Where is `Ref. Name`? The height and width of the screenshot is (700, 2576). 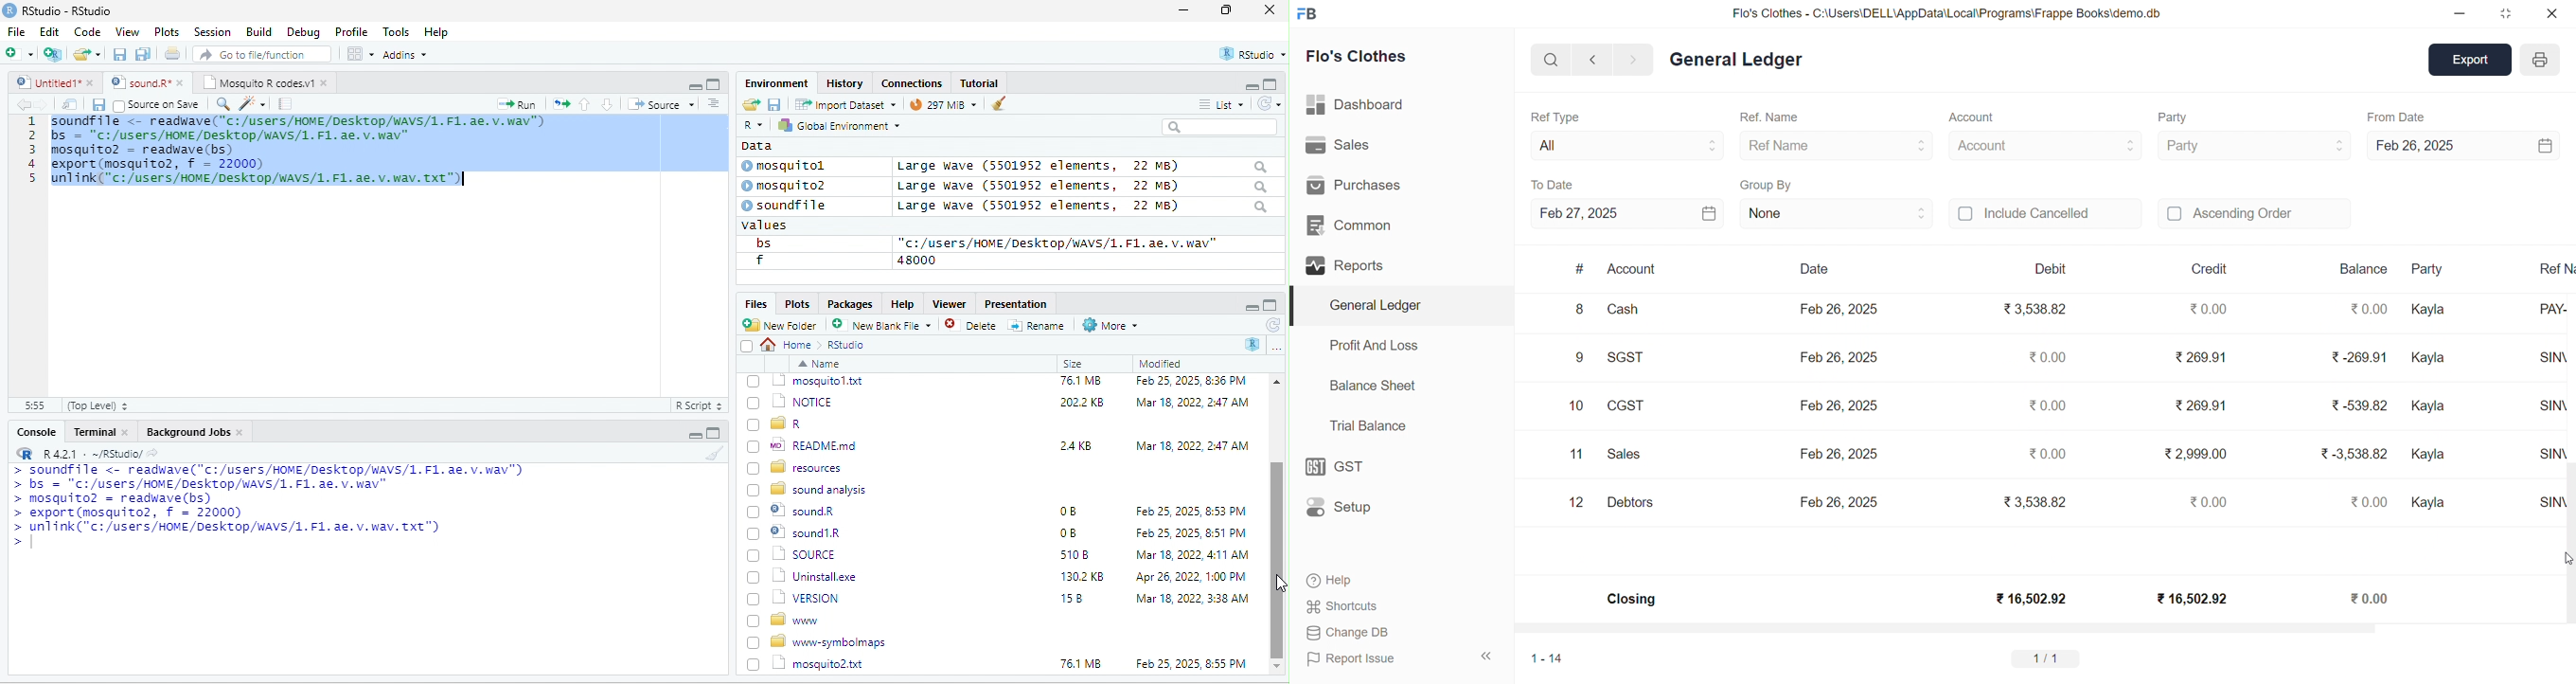
Ref. Name is located at coordinates (1771, 118).